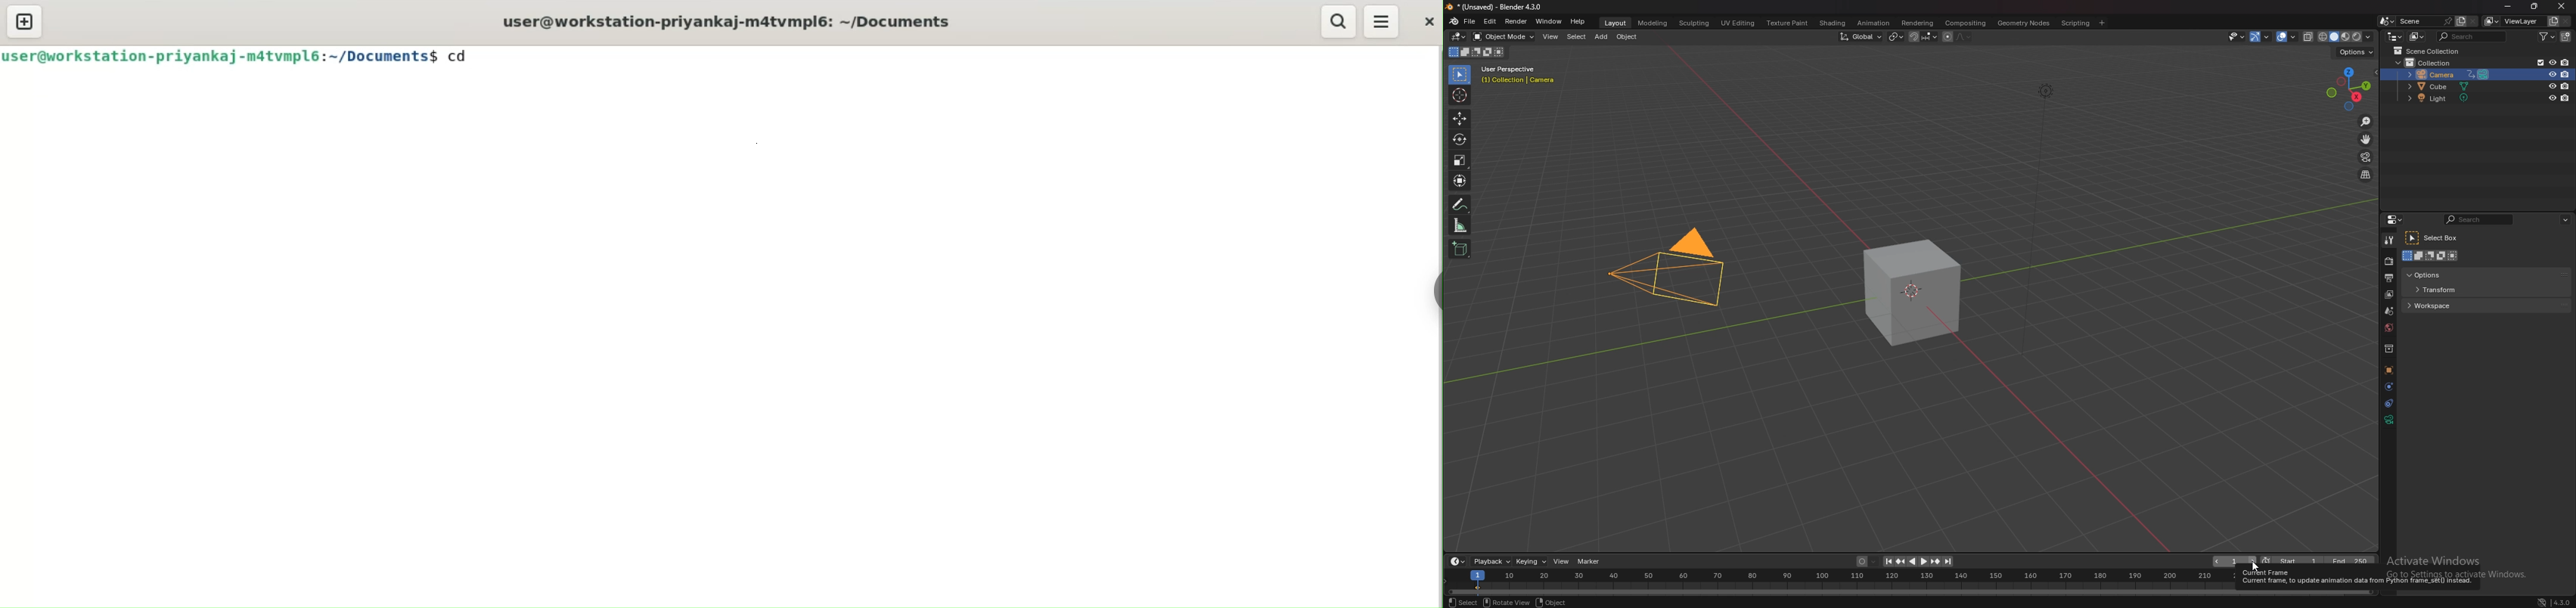 This screenshot has height=616, width=2576. I want to click on uv editing, so click(1738, 23).